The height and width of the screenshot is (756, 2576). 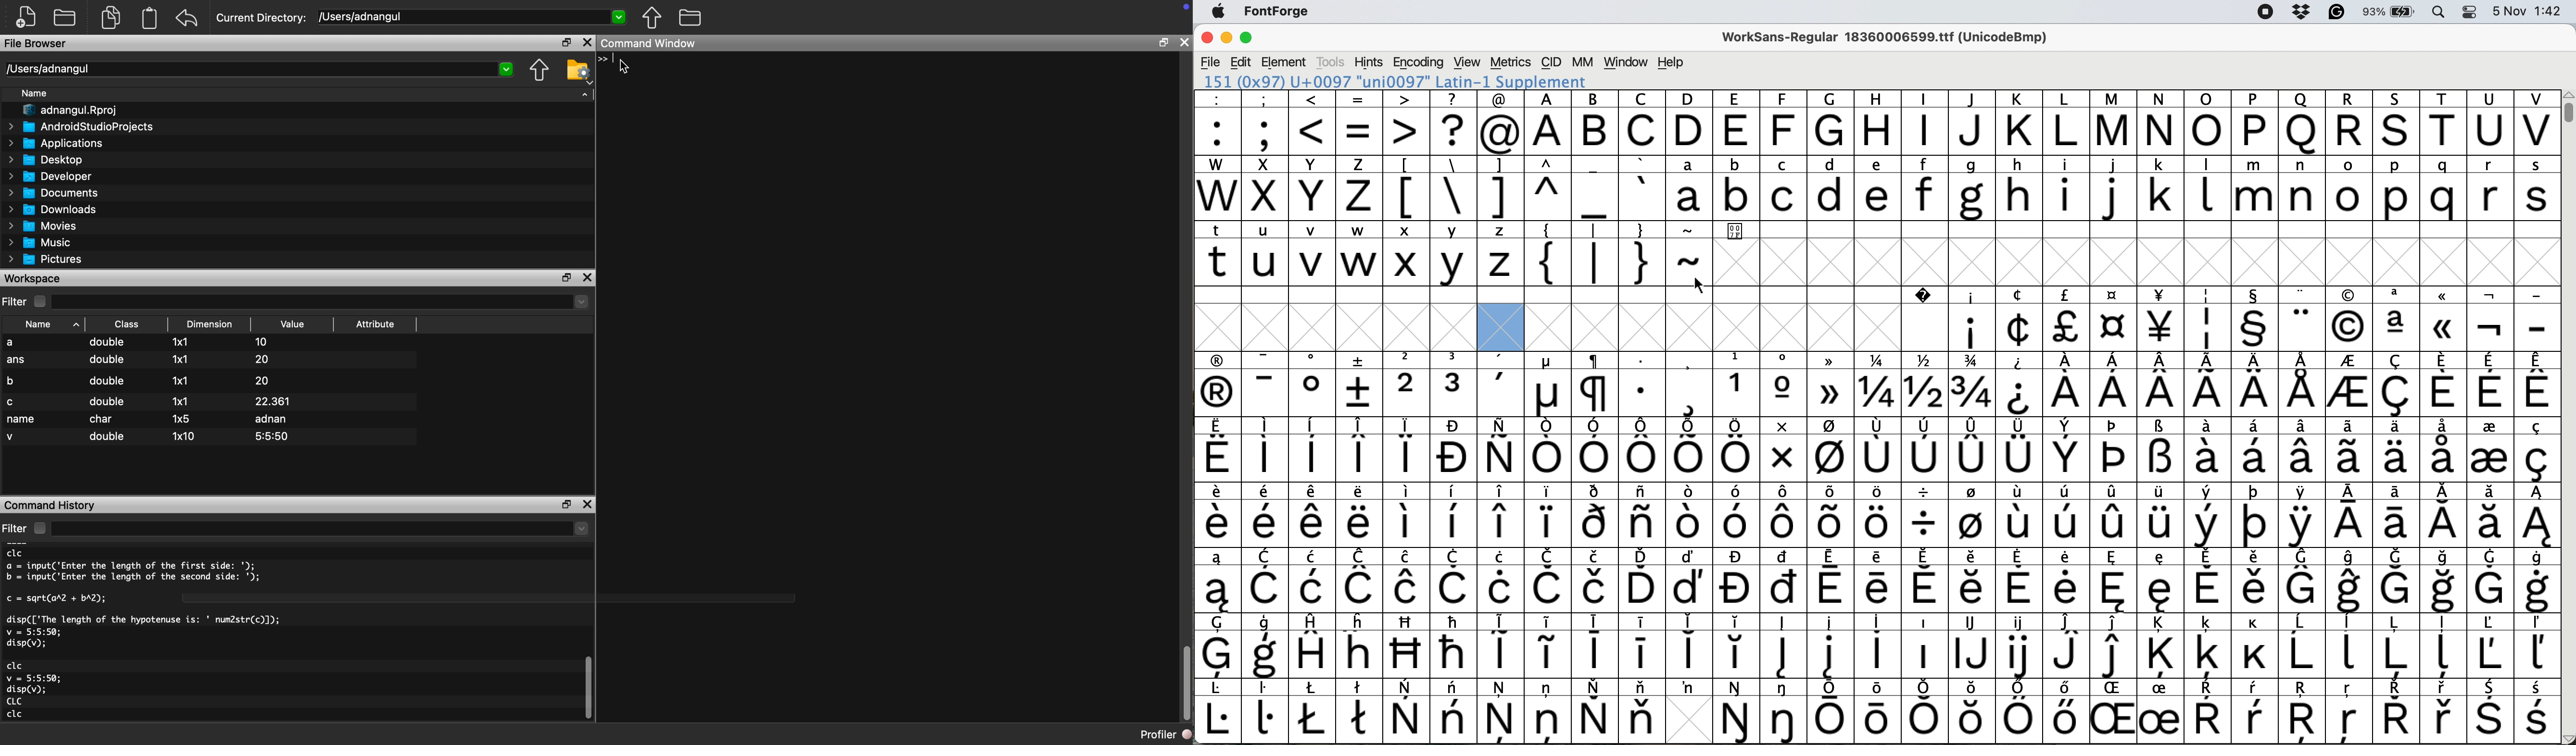 I want to click on symbol, so click(x=1502, y=581).